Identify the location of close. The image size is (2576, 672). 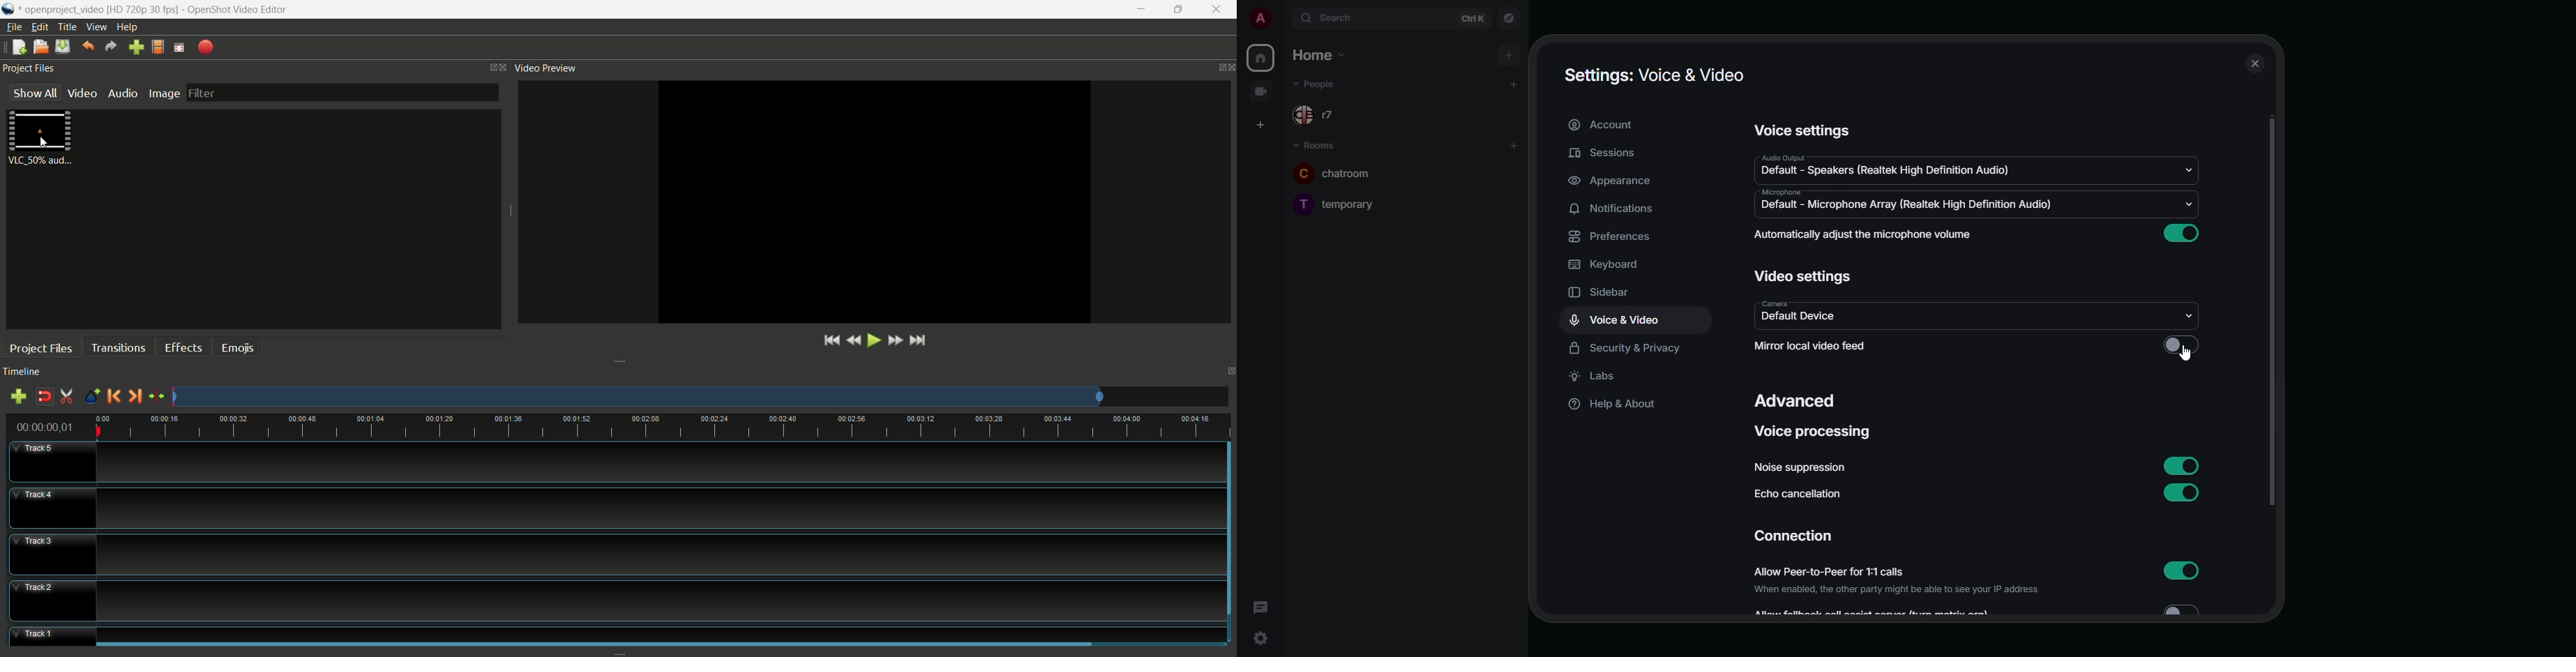
(2257, 64).